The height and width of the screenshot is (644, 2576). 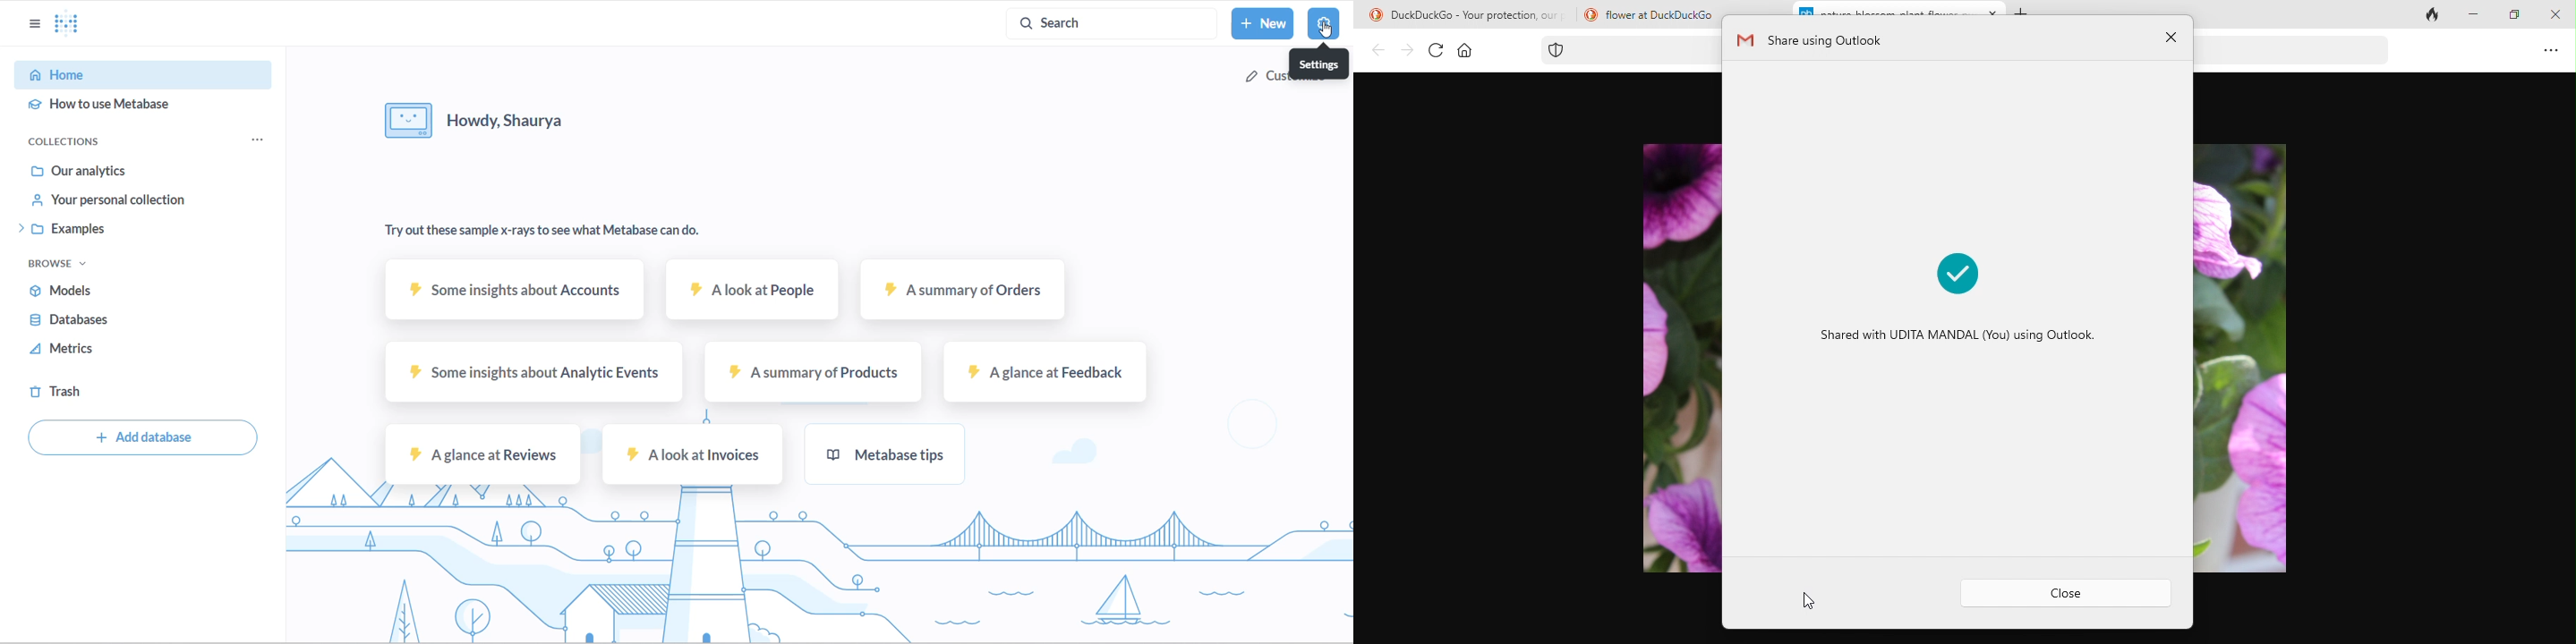 I want to click on DuckDuckGo - Your protection, our priority, so click(x=1482, y=15).